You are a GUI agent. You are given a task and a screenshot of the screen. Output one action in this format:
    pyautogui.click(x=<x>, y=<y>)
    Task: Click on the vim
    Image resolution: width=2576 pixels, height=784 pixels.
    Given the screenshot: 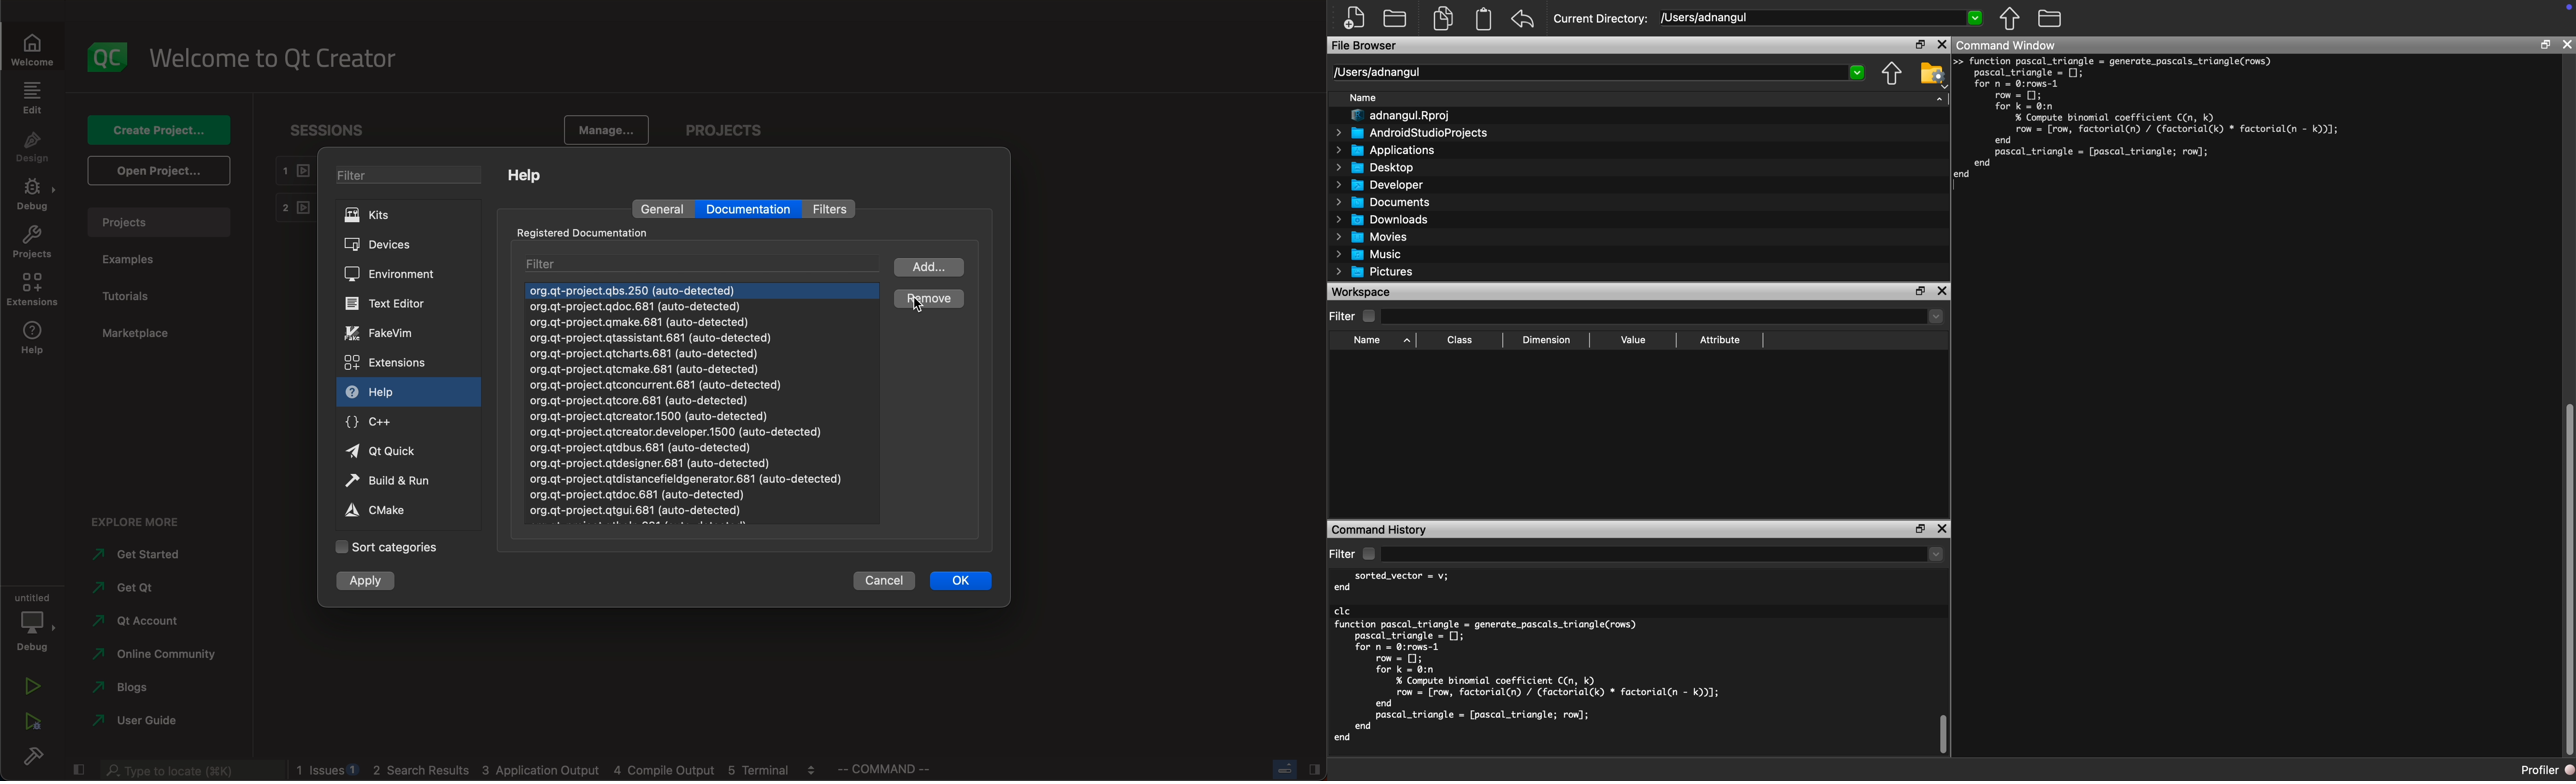 What is the action you would take?
    pyautogui.click(x=392, y=332)
    